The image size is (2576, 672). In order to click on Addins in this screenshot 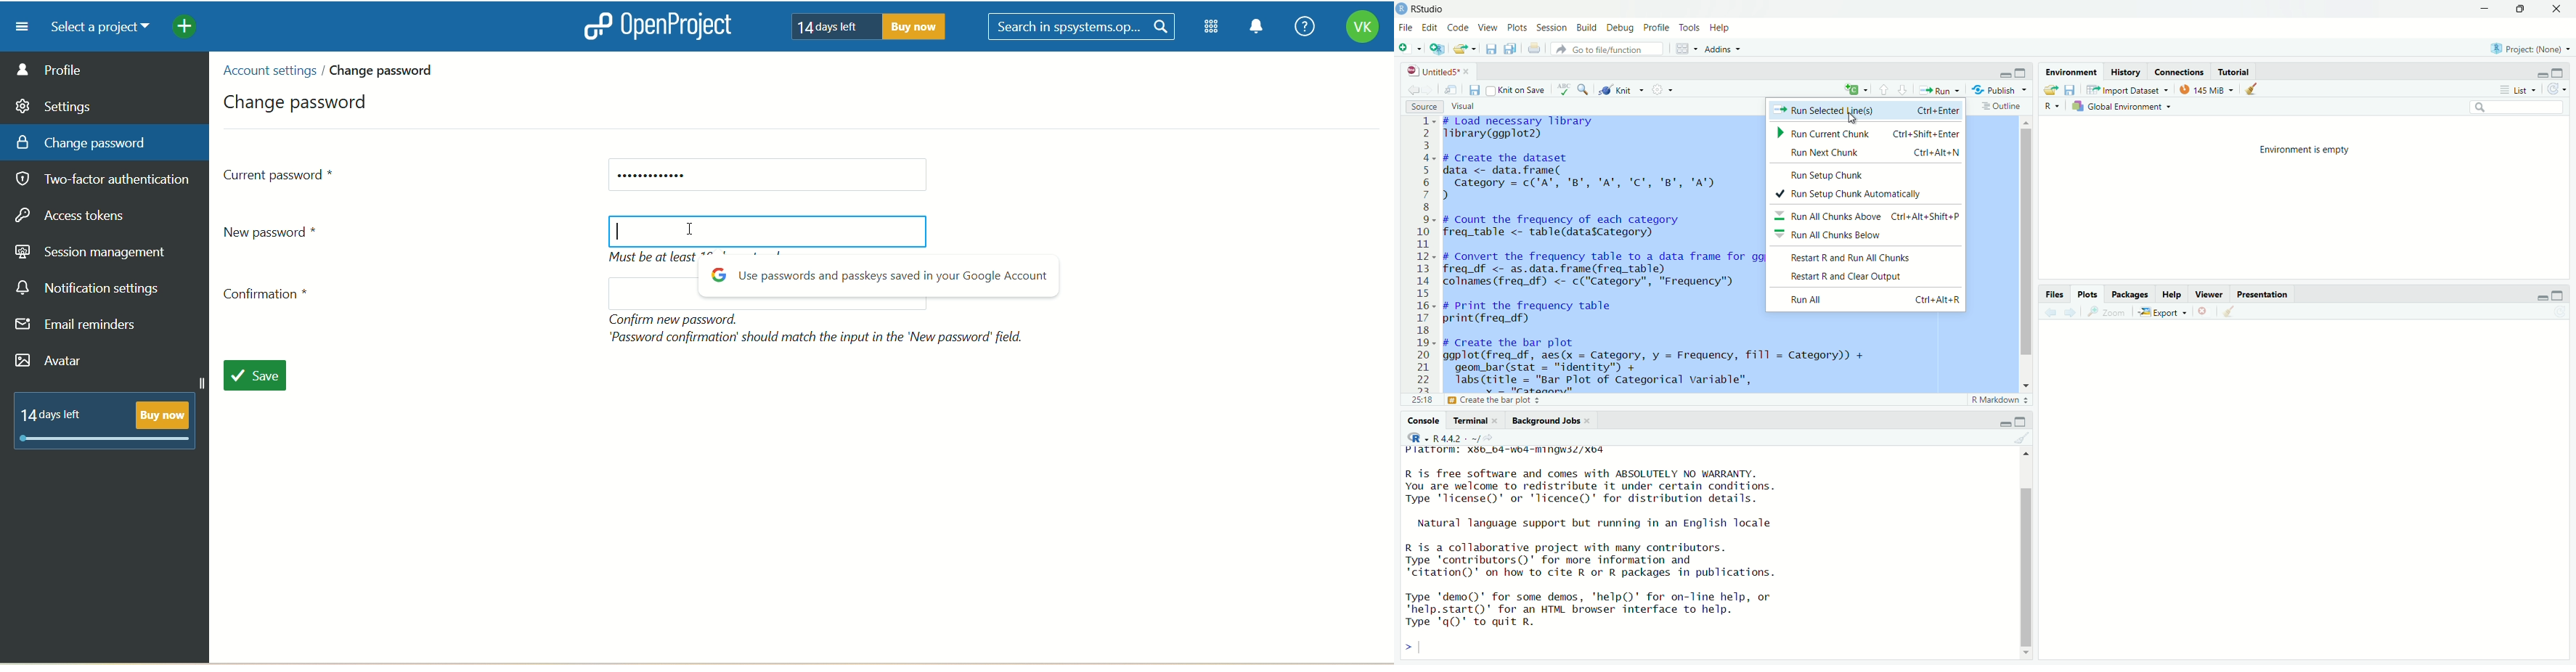, I will do `click(1724, 51)`.